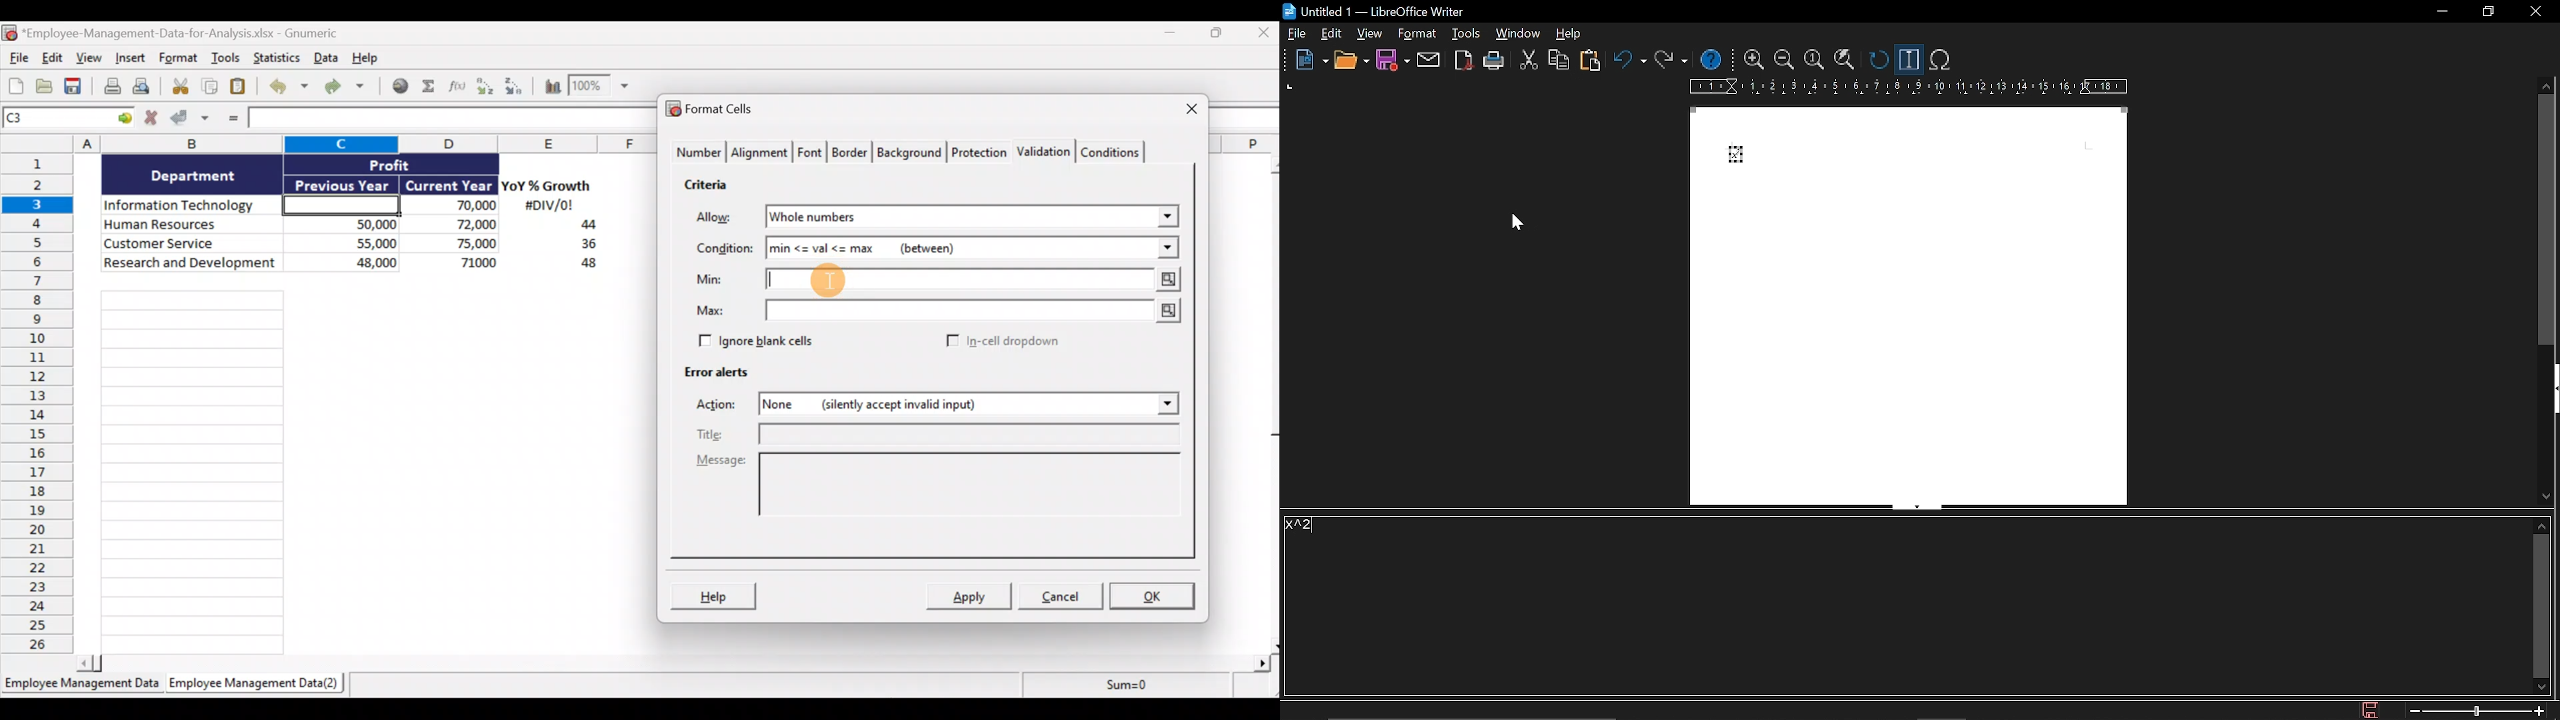 This screenshot has width=2576, height=728. I want to click on Insert a chart, so click(547, 85).